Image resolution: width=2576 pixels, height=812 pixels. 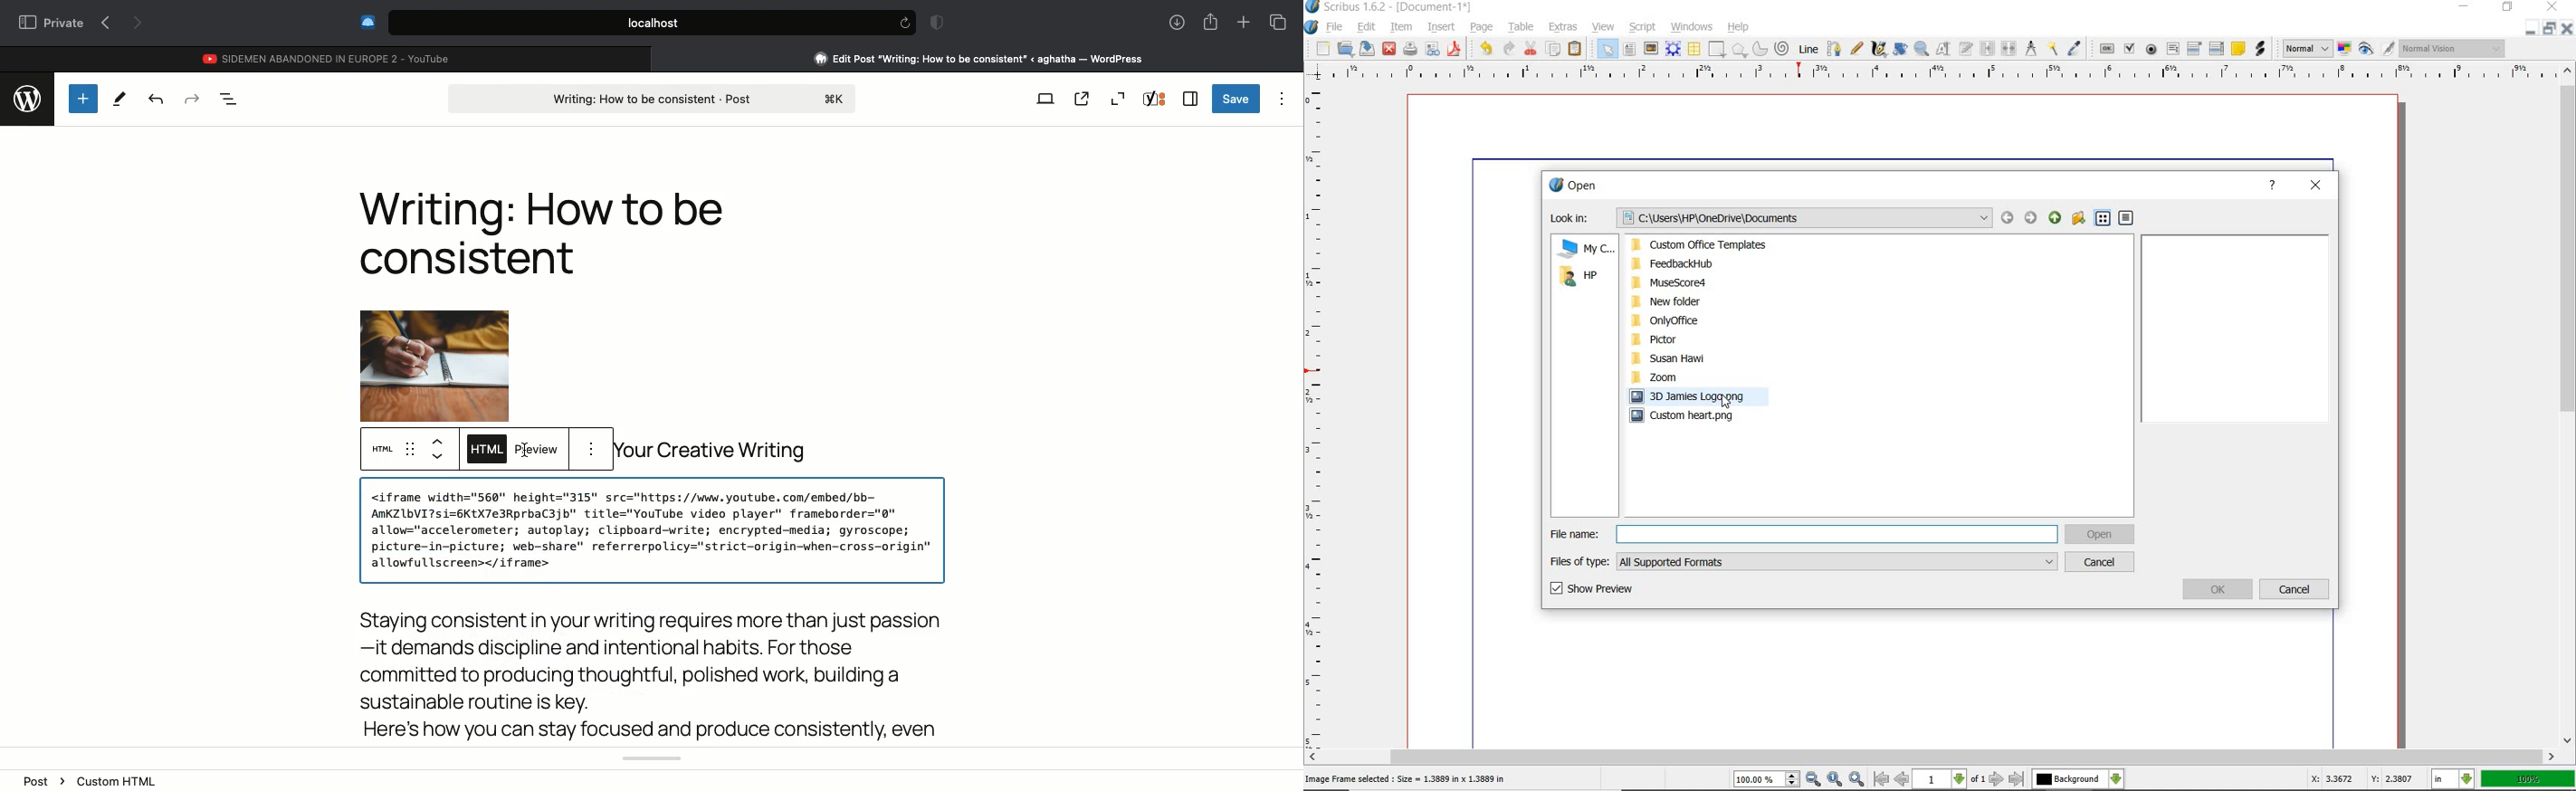 I want to click on restore, so click(x=2510, y=8).